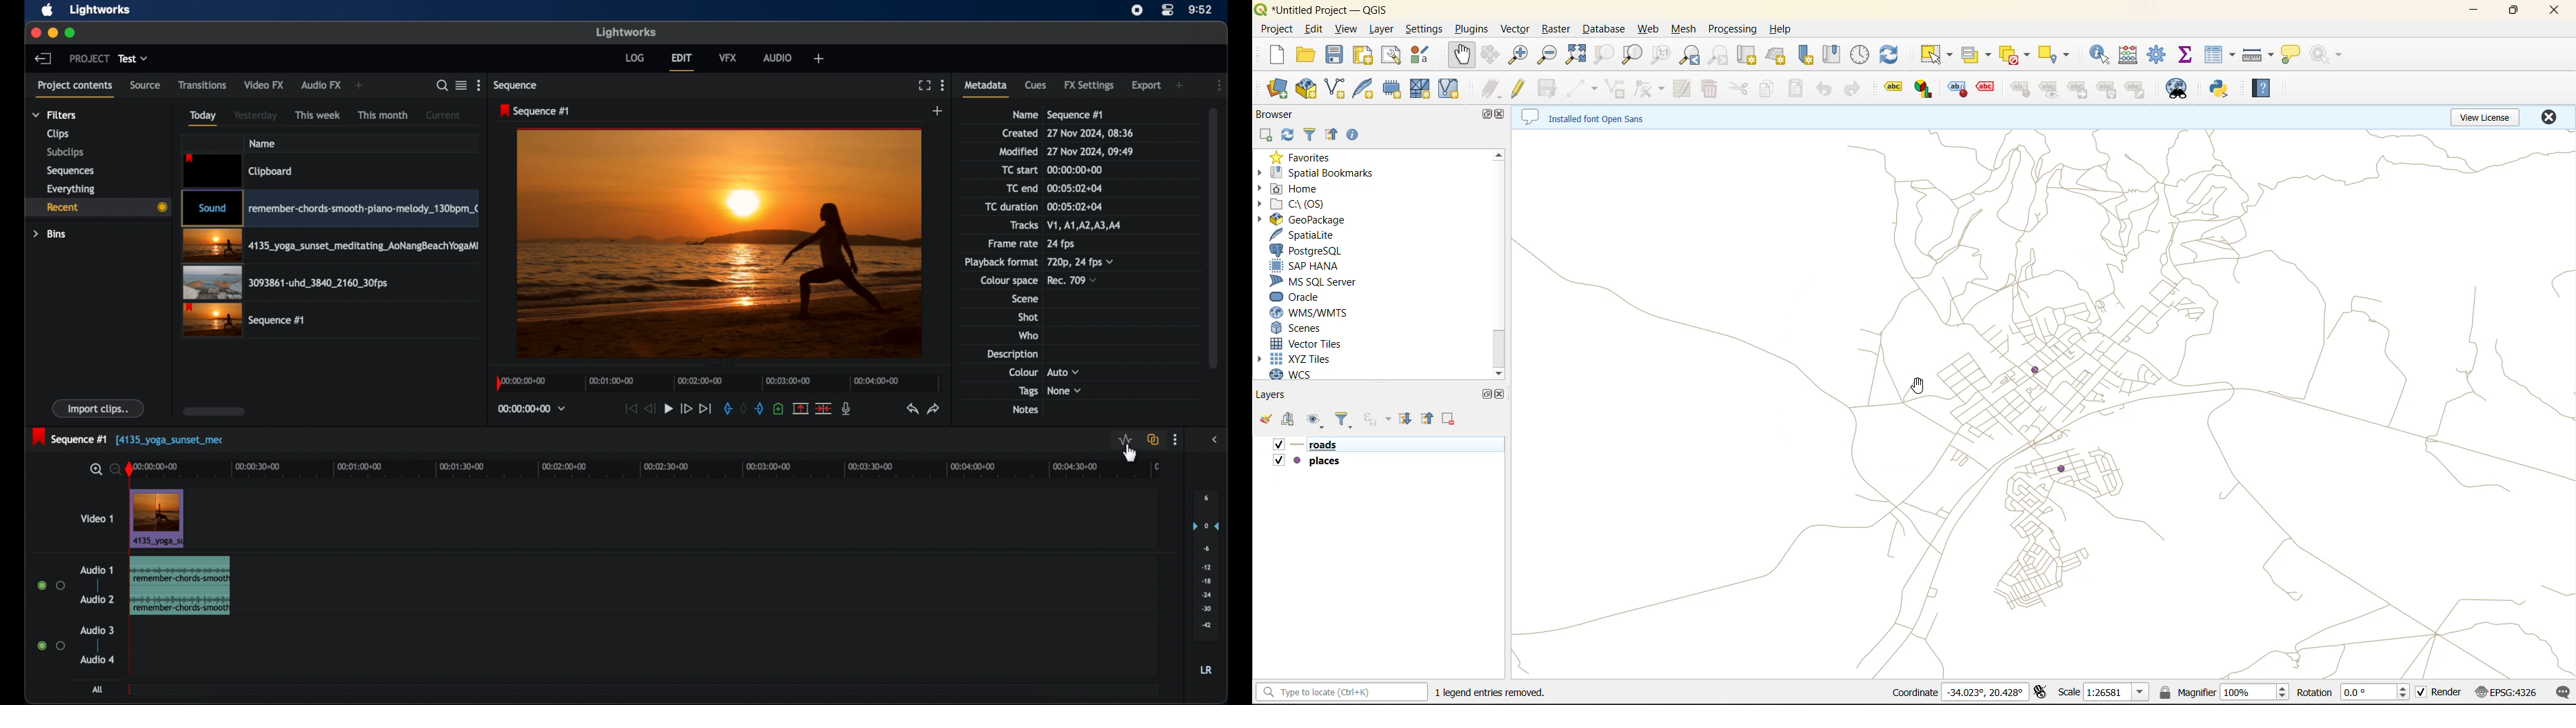 The image size is (2576, 728). I want to click on refresh, so click(1288, 137).